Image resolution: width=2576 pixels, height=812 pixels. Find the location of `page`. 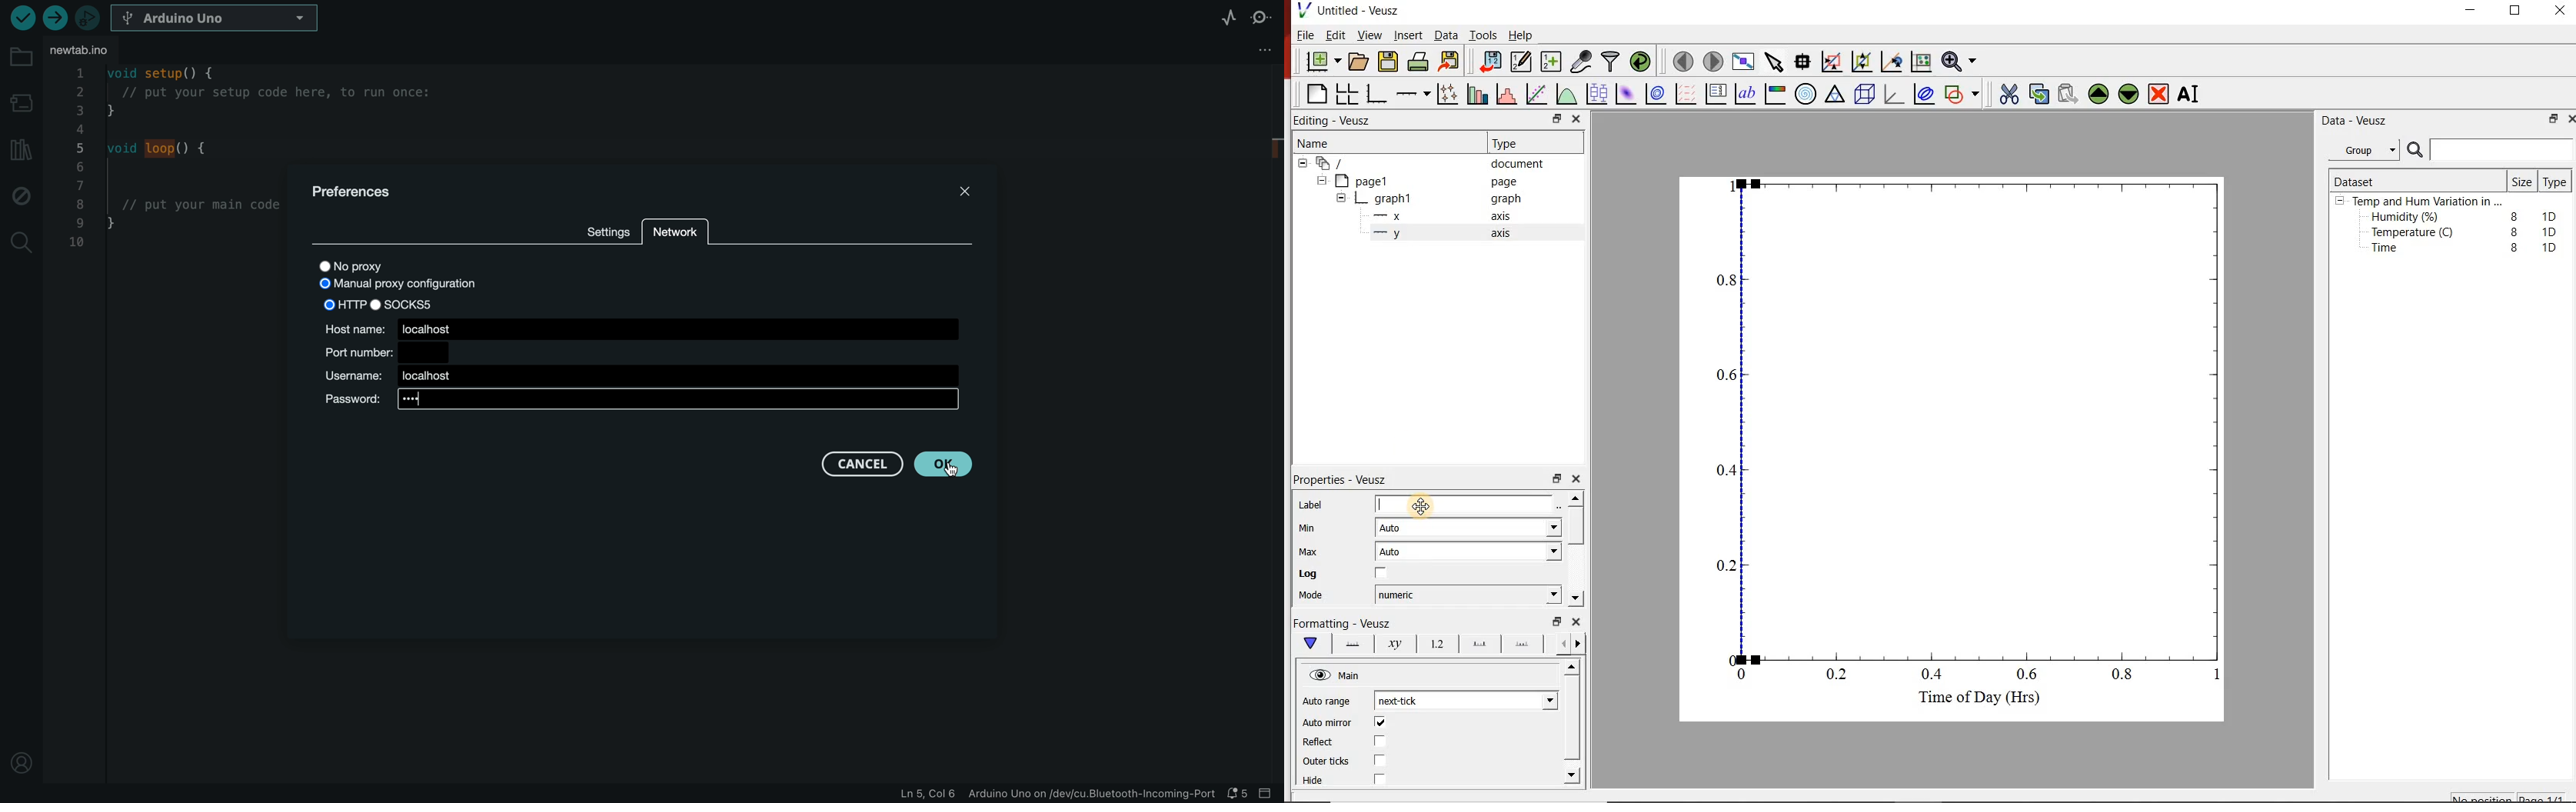

page is located at coordinates (1507, 182).